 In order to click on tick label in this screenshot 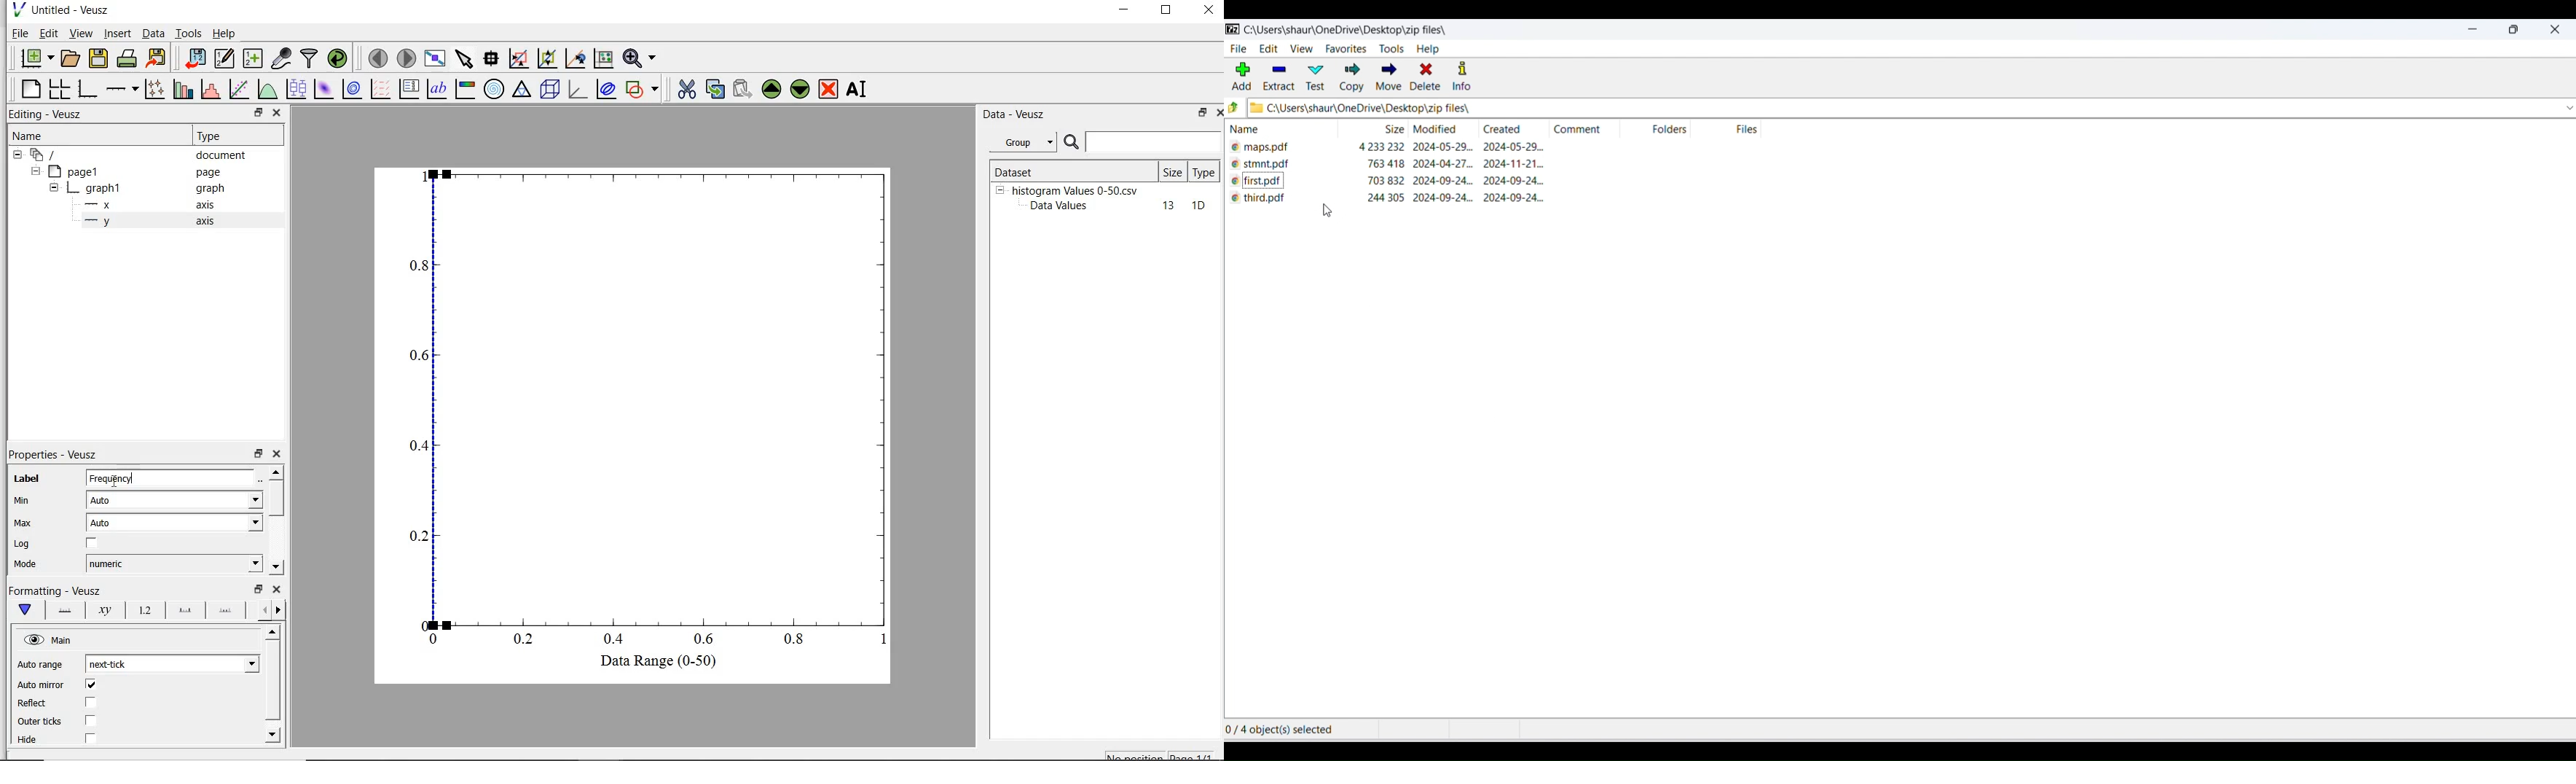, I will do `click(144, 611)`.